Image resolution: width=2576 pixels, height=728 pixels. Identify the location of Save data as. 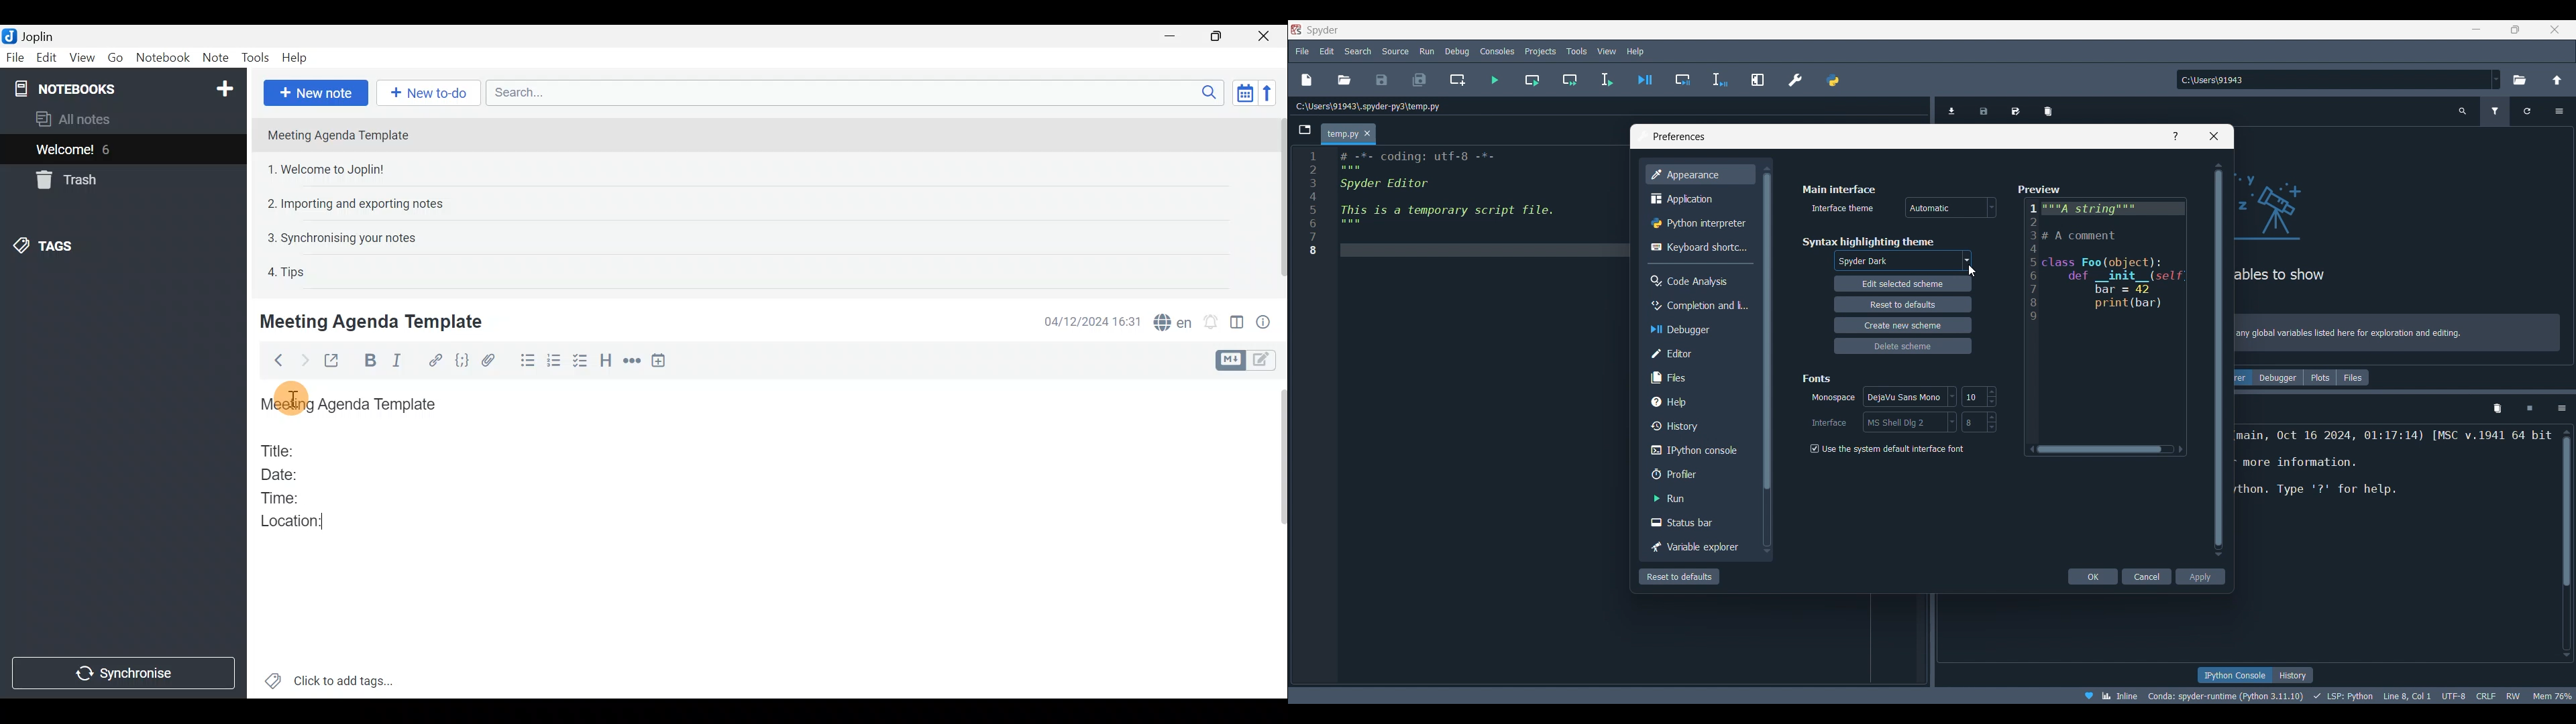
(2015, 107).